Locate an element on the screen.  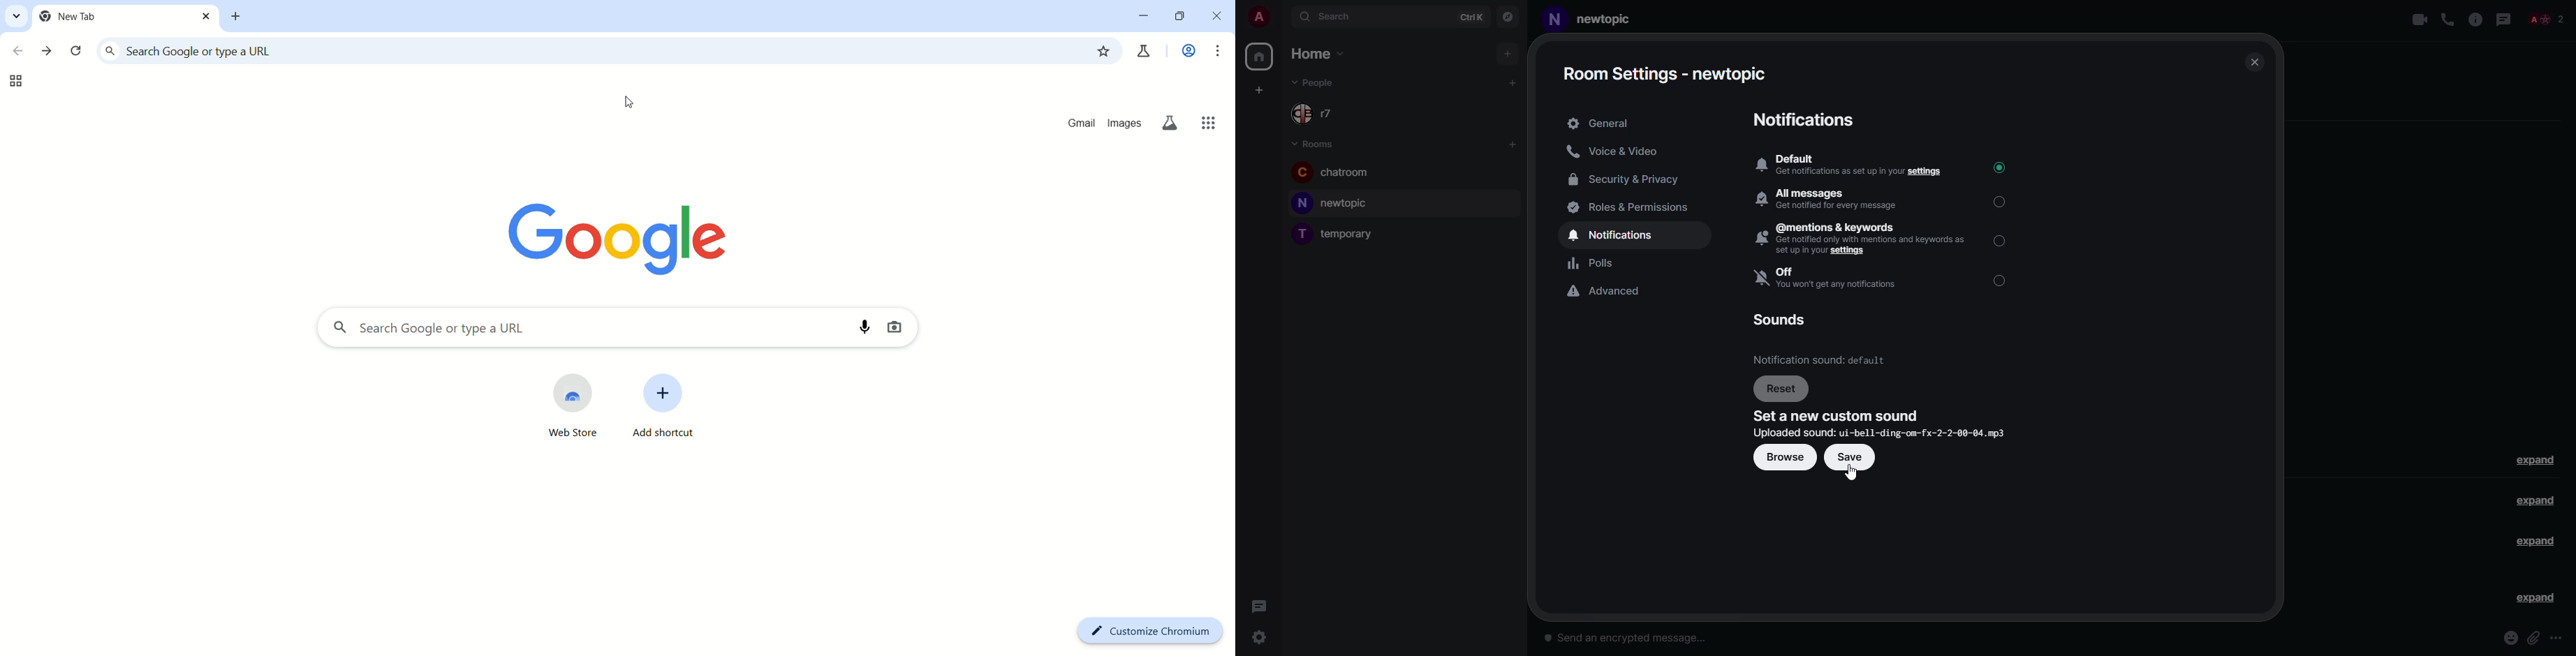
chrome lab is located at coordinates (1142, 54).